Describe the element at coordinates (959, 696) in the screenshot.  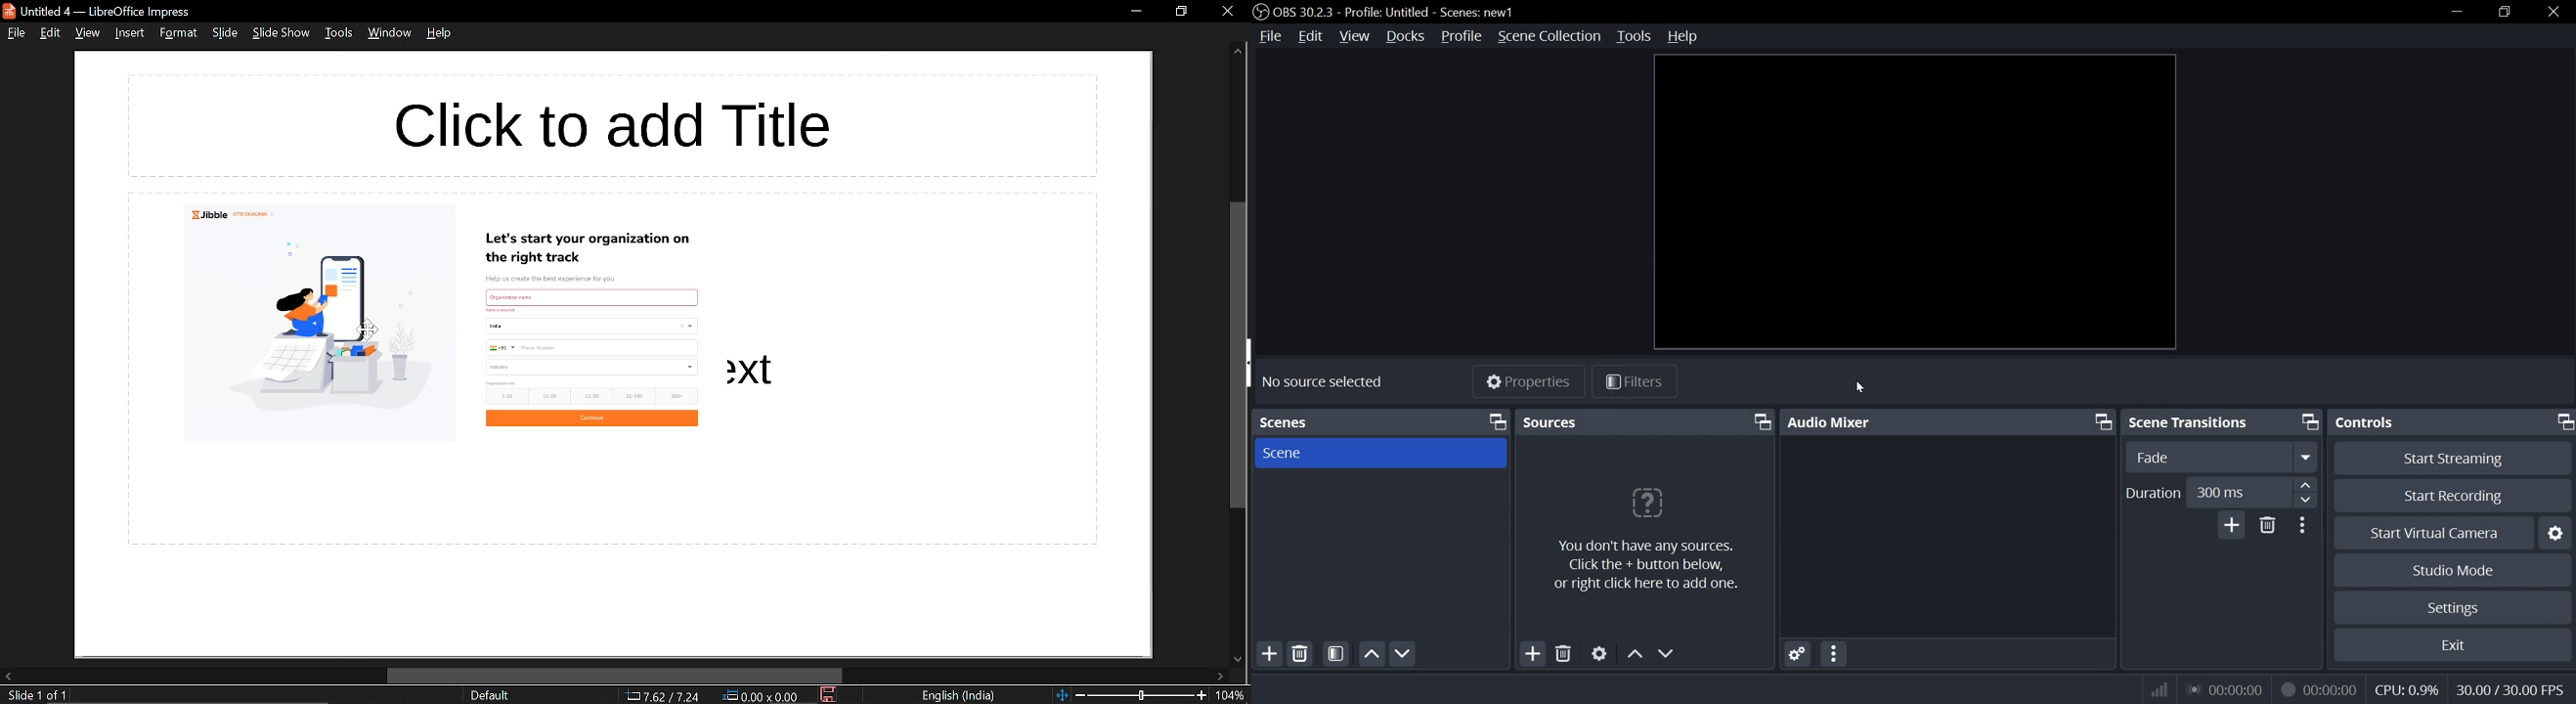
I see `language` at that location.